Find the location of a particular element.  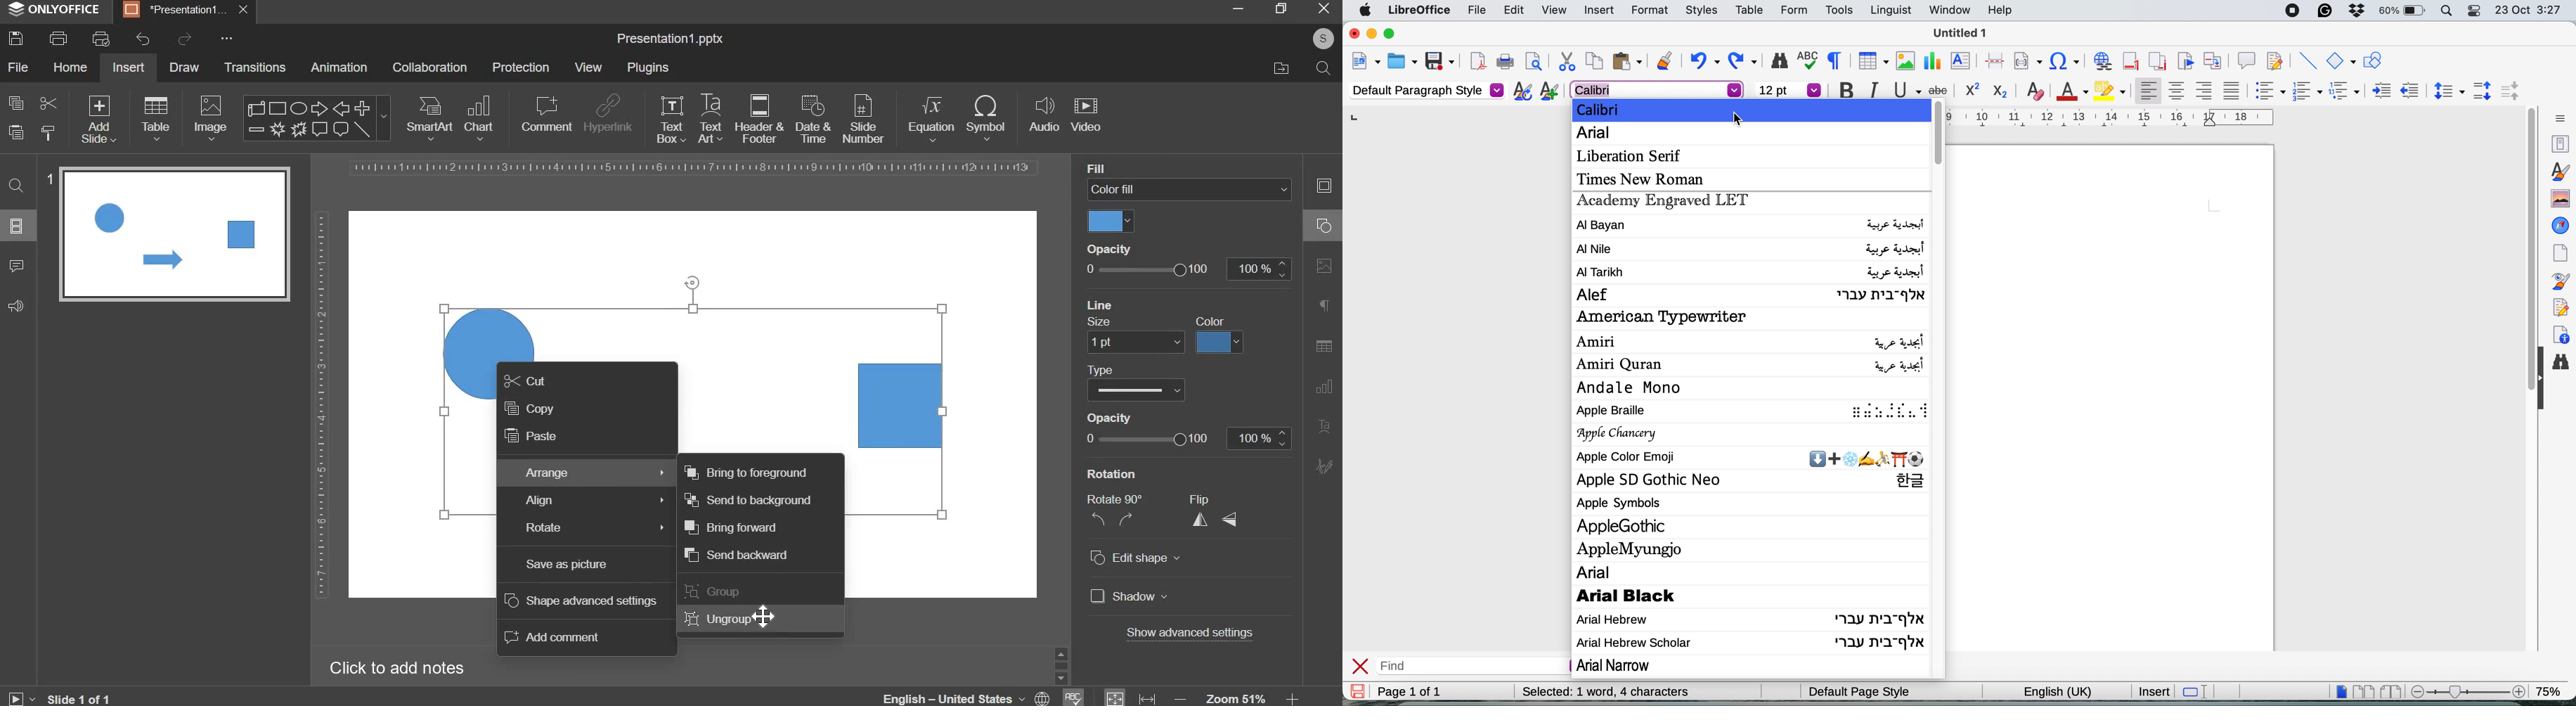

bold is located at coordinates (1843, 89).